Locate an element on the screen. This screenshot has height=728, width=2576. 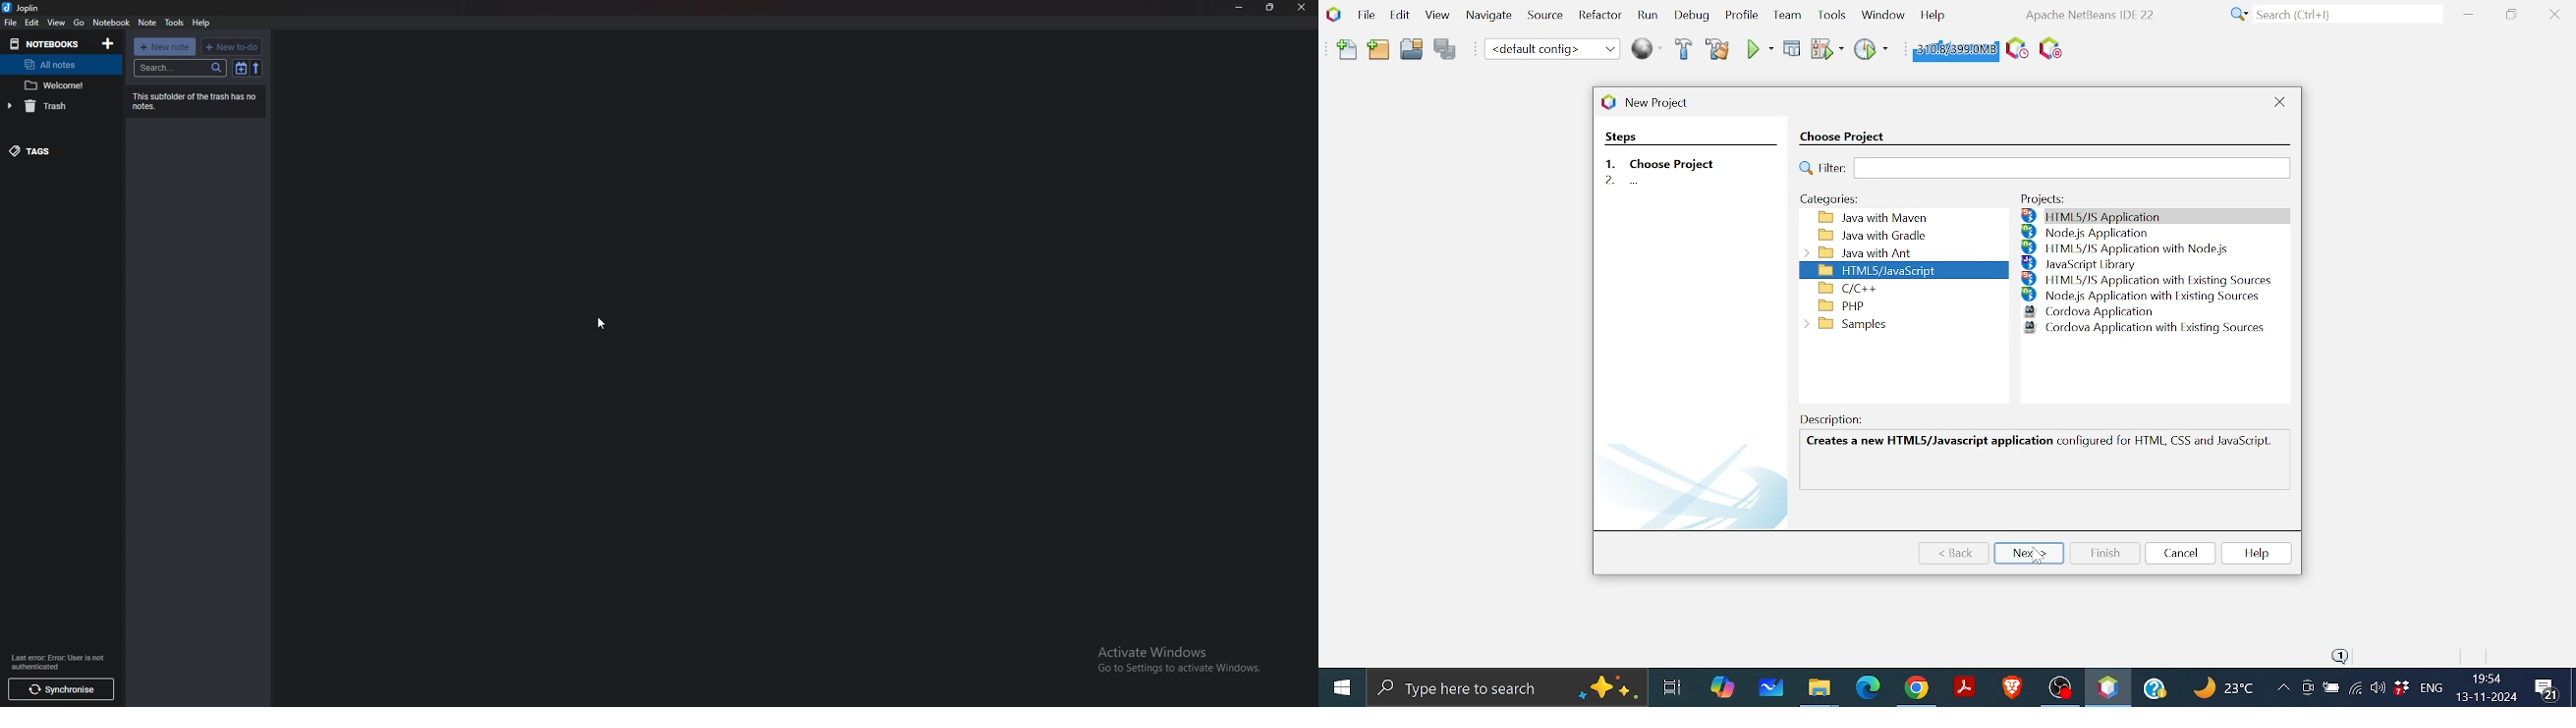
note is located at coordinates (148, 22).